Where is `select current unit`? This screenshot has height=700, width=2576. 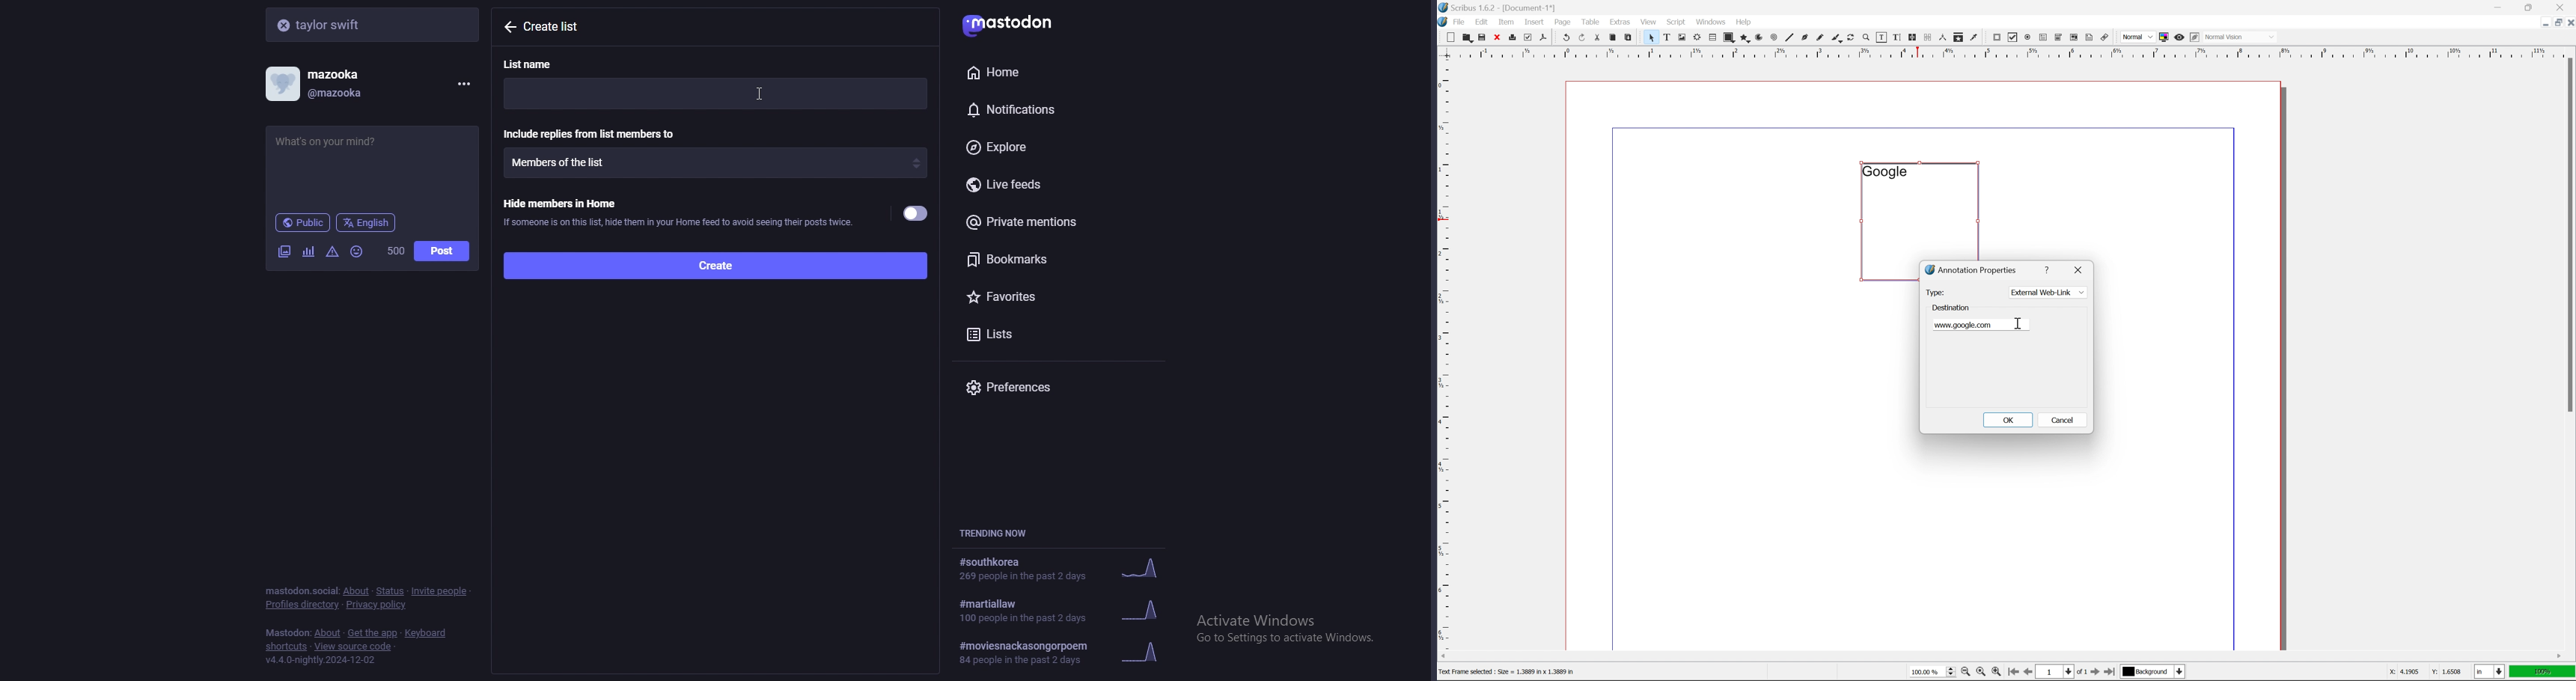
select current unit is located at coordinates (2491, 672).